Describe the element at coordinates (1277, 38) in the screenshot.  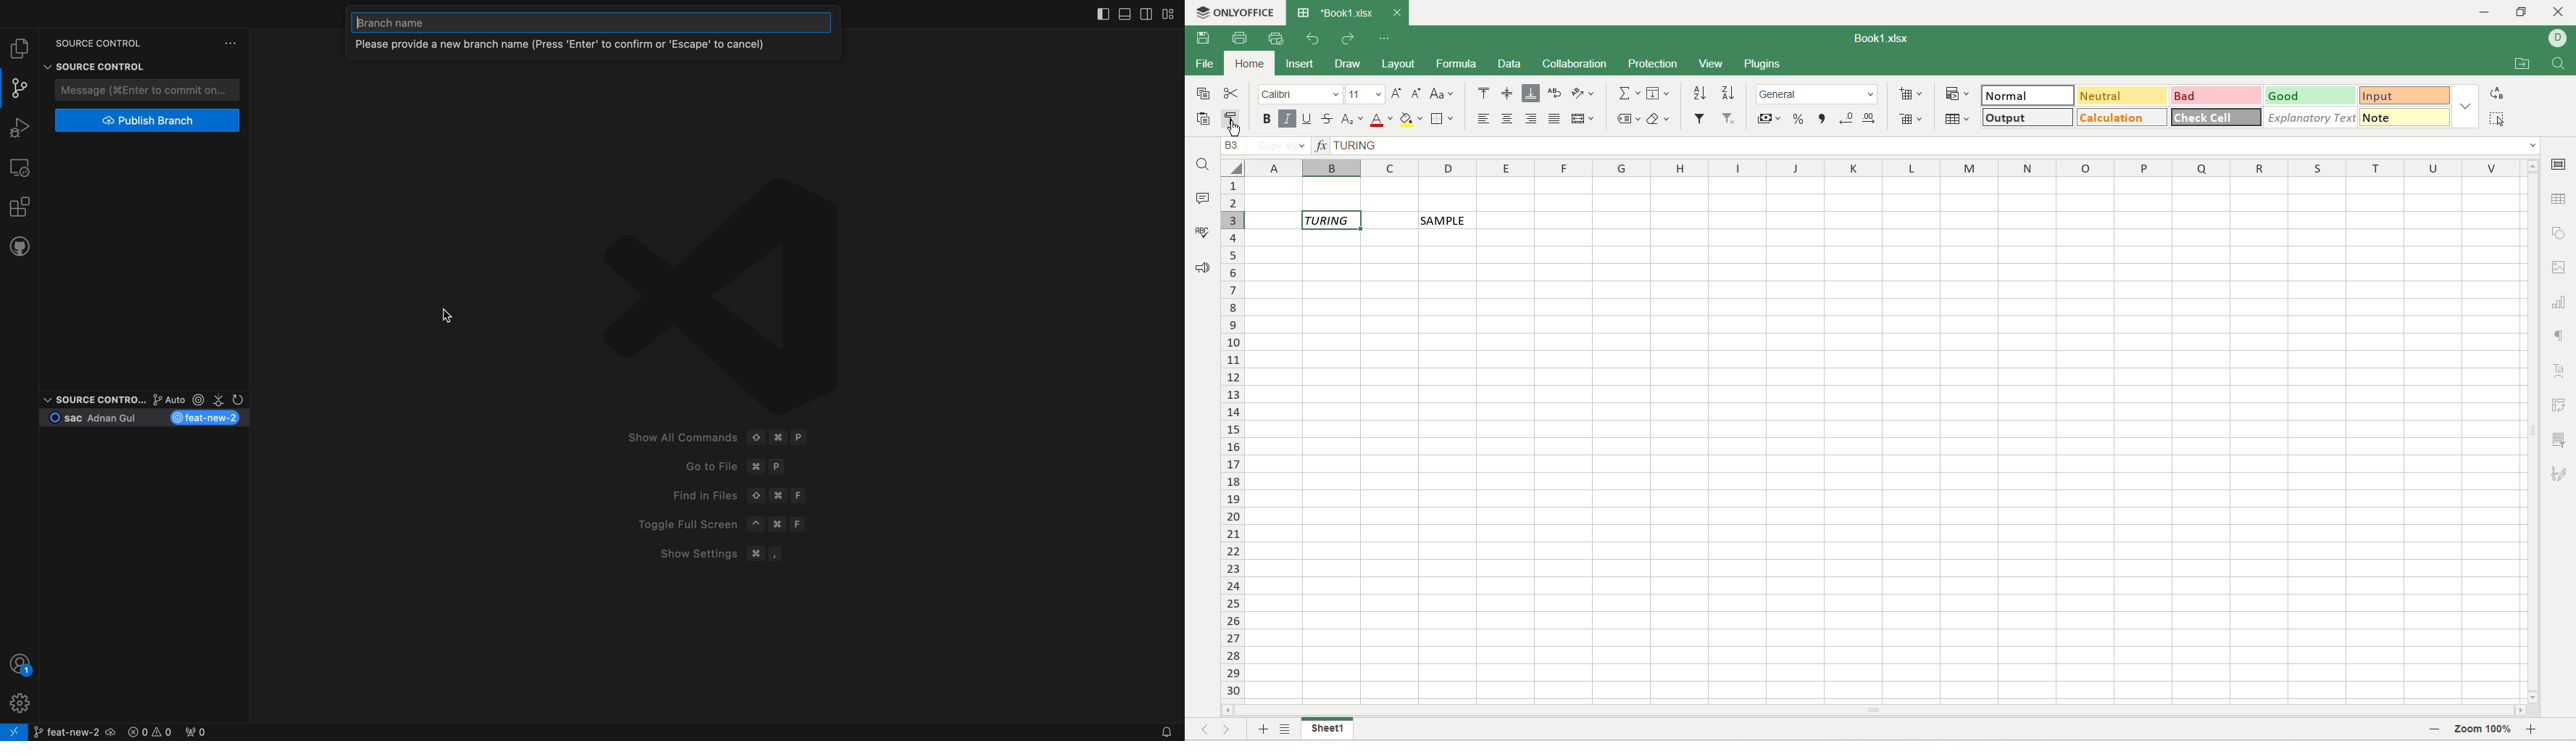
I see `quick print` at that location.